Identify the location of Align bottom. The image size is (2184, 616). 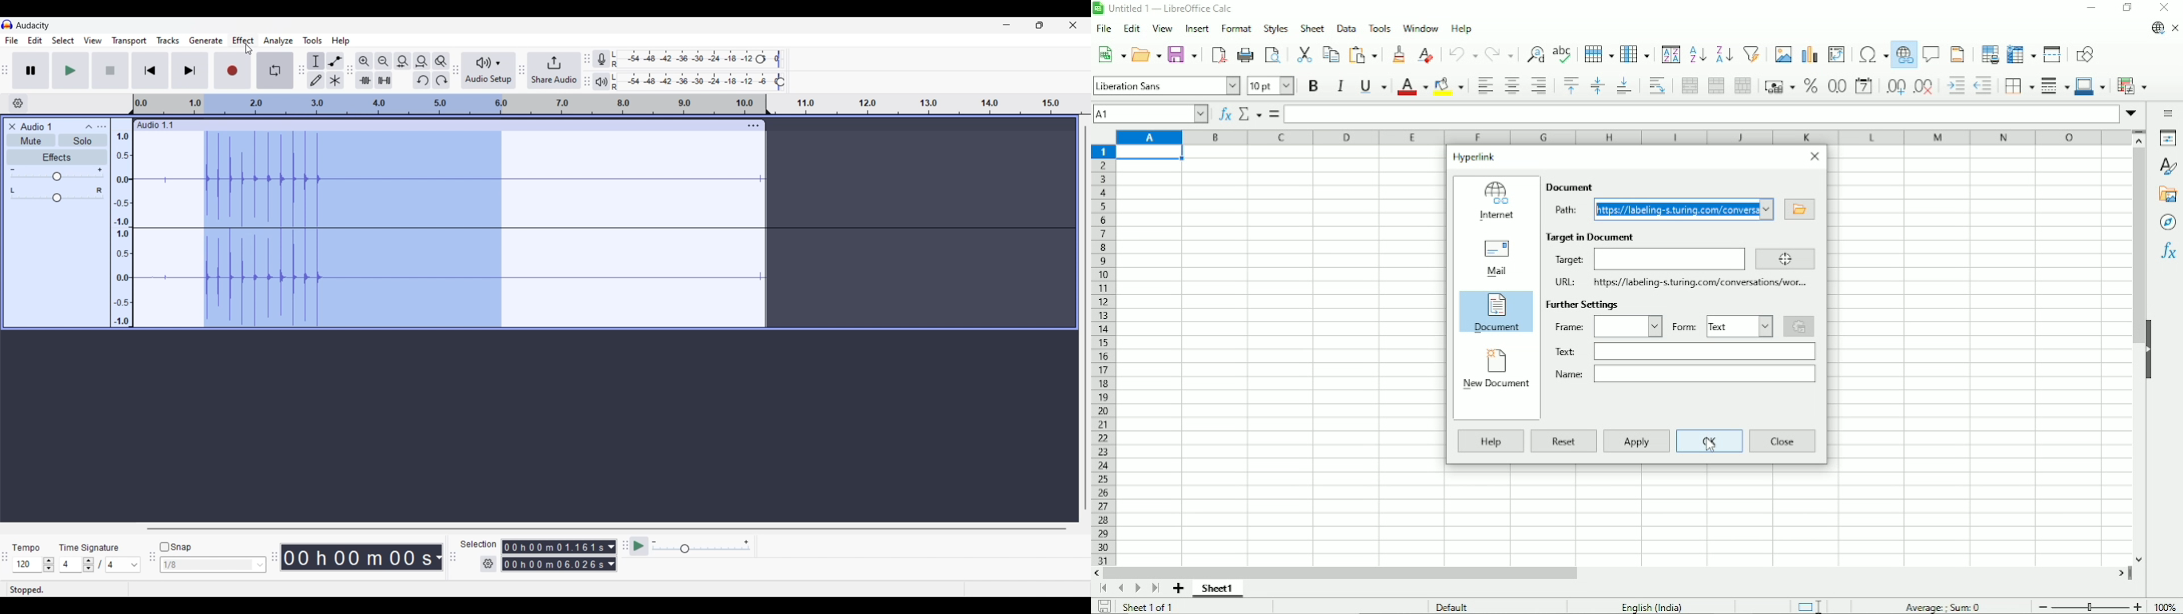
(1623, 86).